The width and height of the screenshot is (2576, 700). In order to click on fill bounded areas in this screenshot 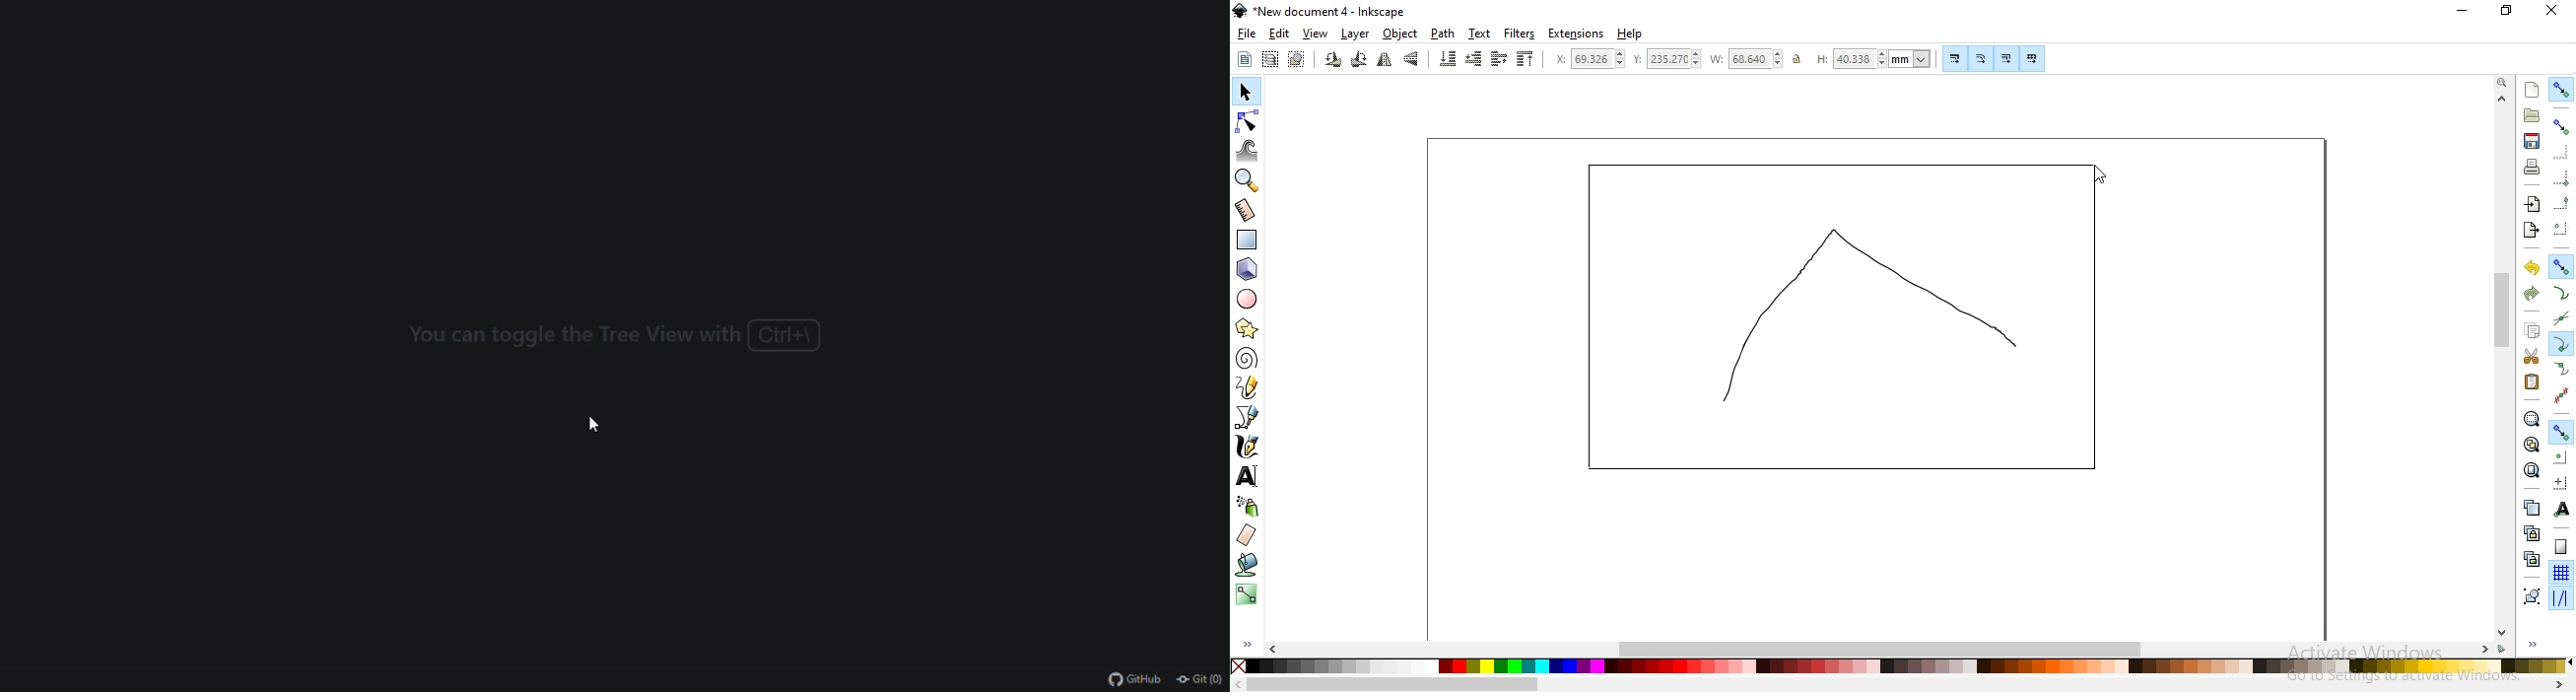, I will do `click(1248, 565)`.